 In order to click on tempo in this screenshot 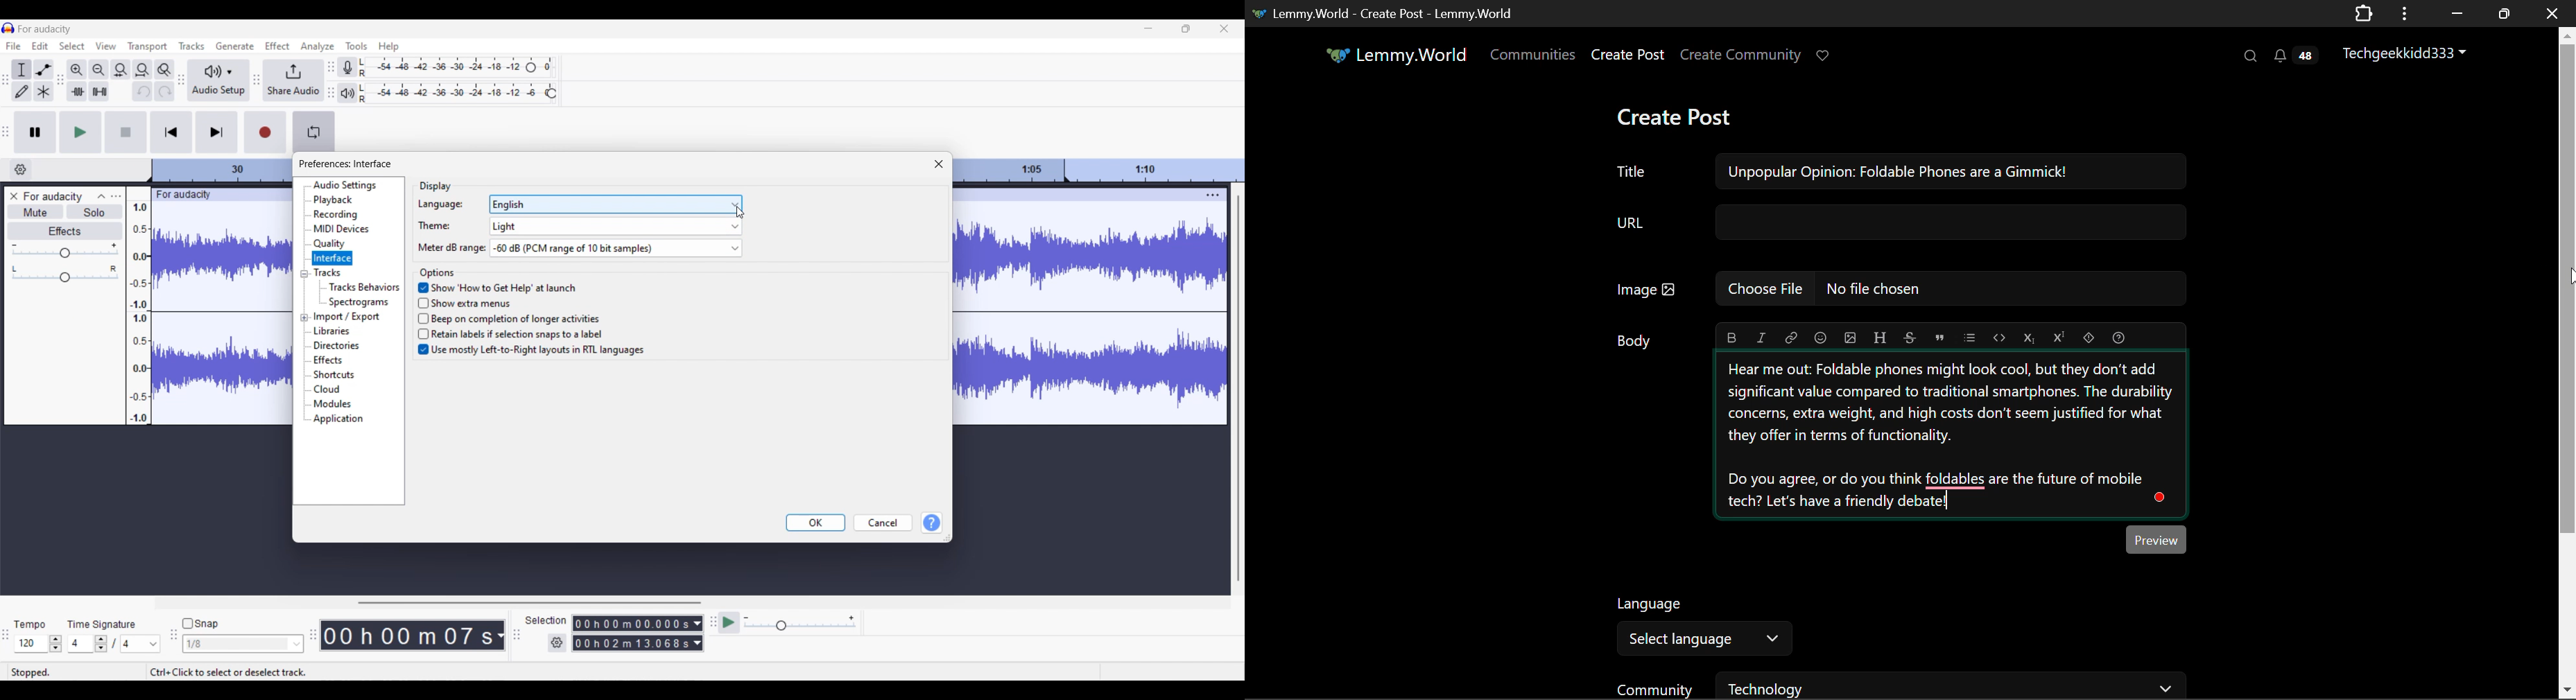, I will do `click(30, 625)`.